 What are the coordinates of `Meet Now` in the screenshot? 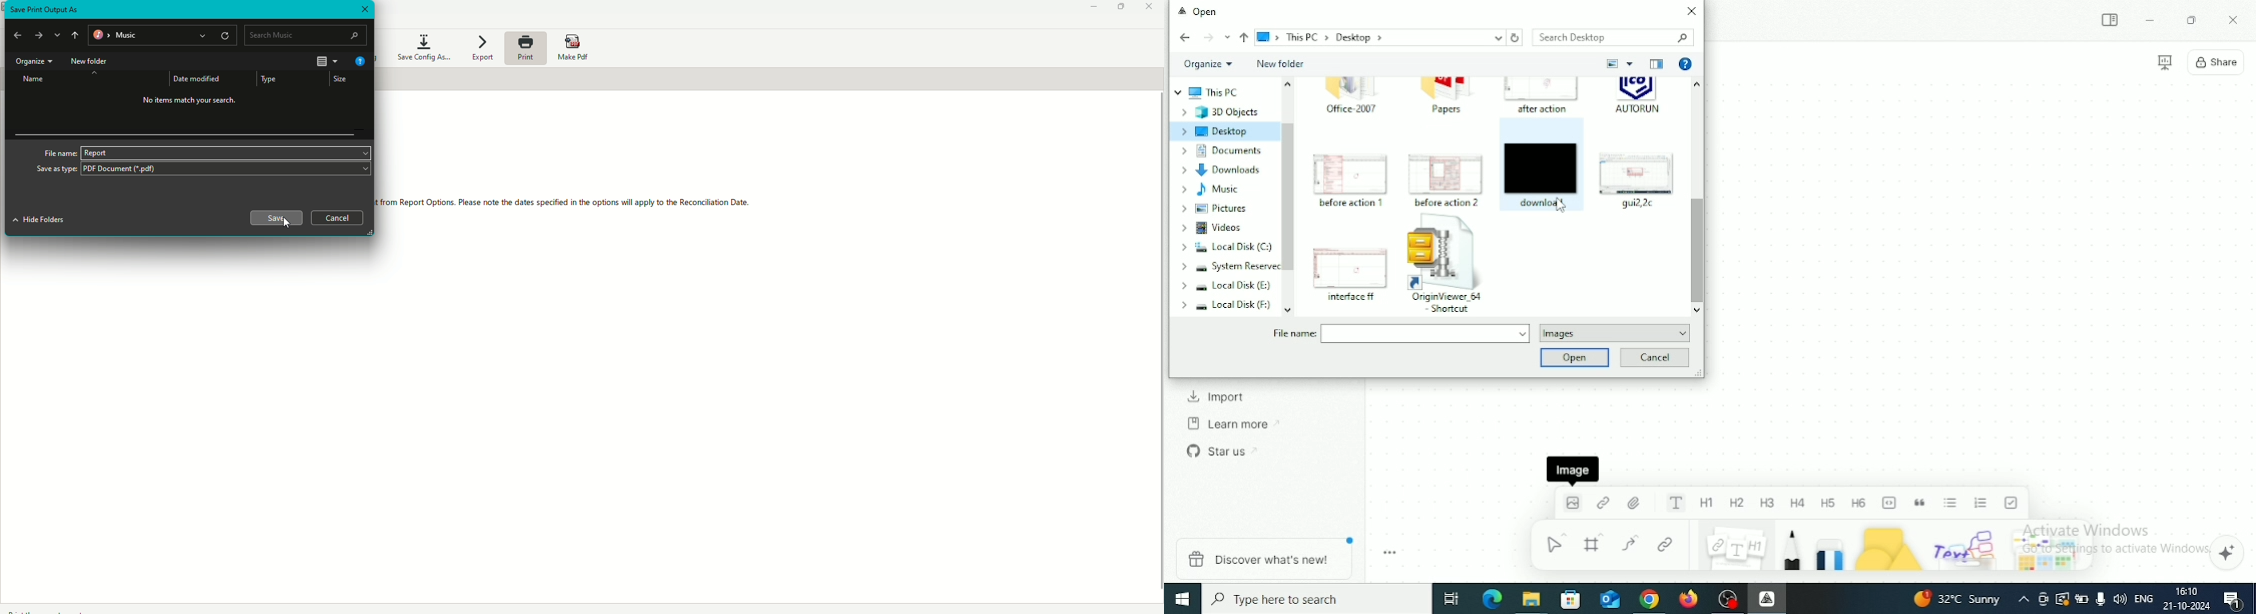 It's located at (2043, 599).